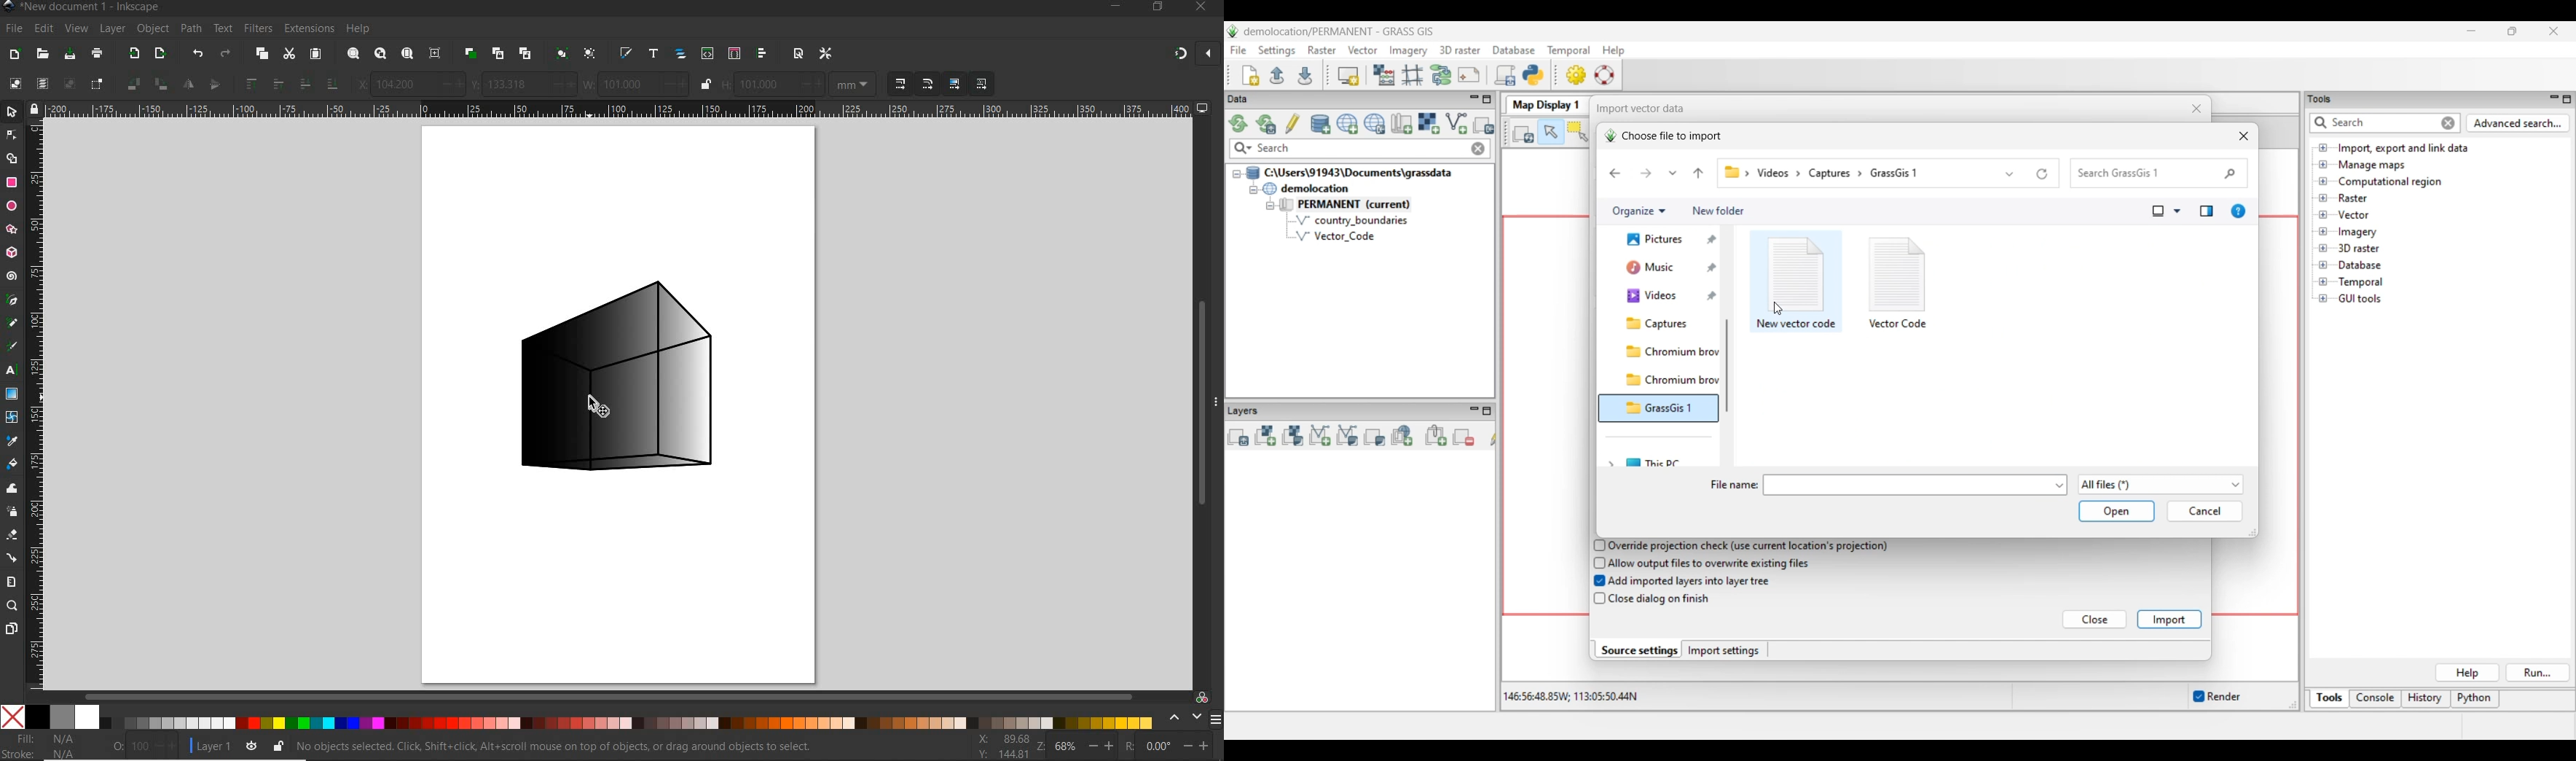  Describe the element at coordinates (851, 83) in the screenshot. I see `MEASUREMENT` at that location.